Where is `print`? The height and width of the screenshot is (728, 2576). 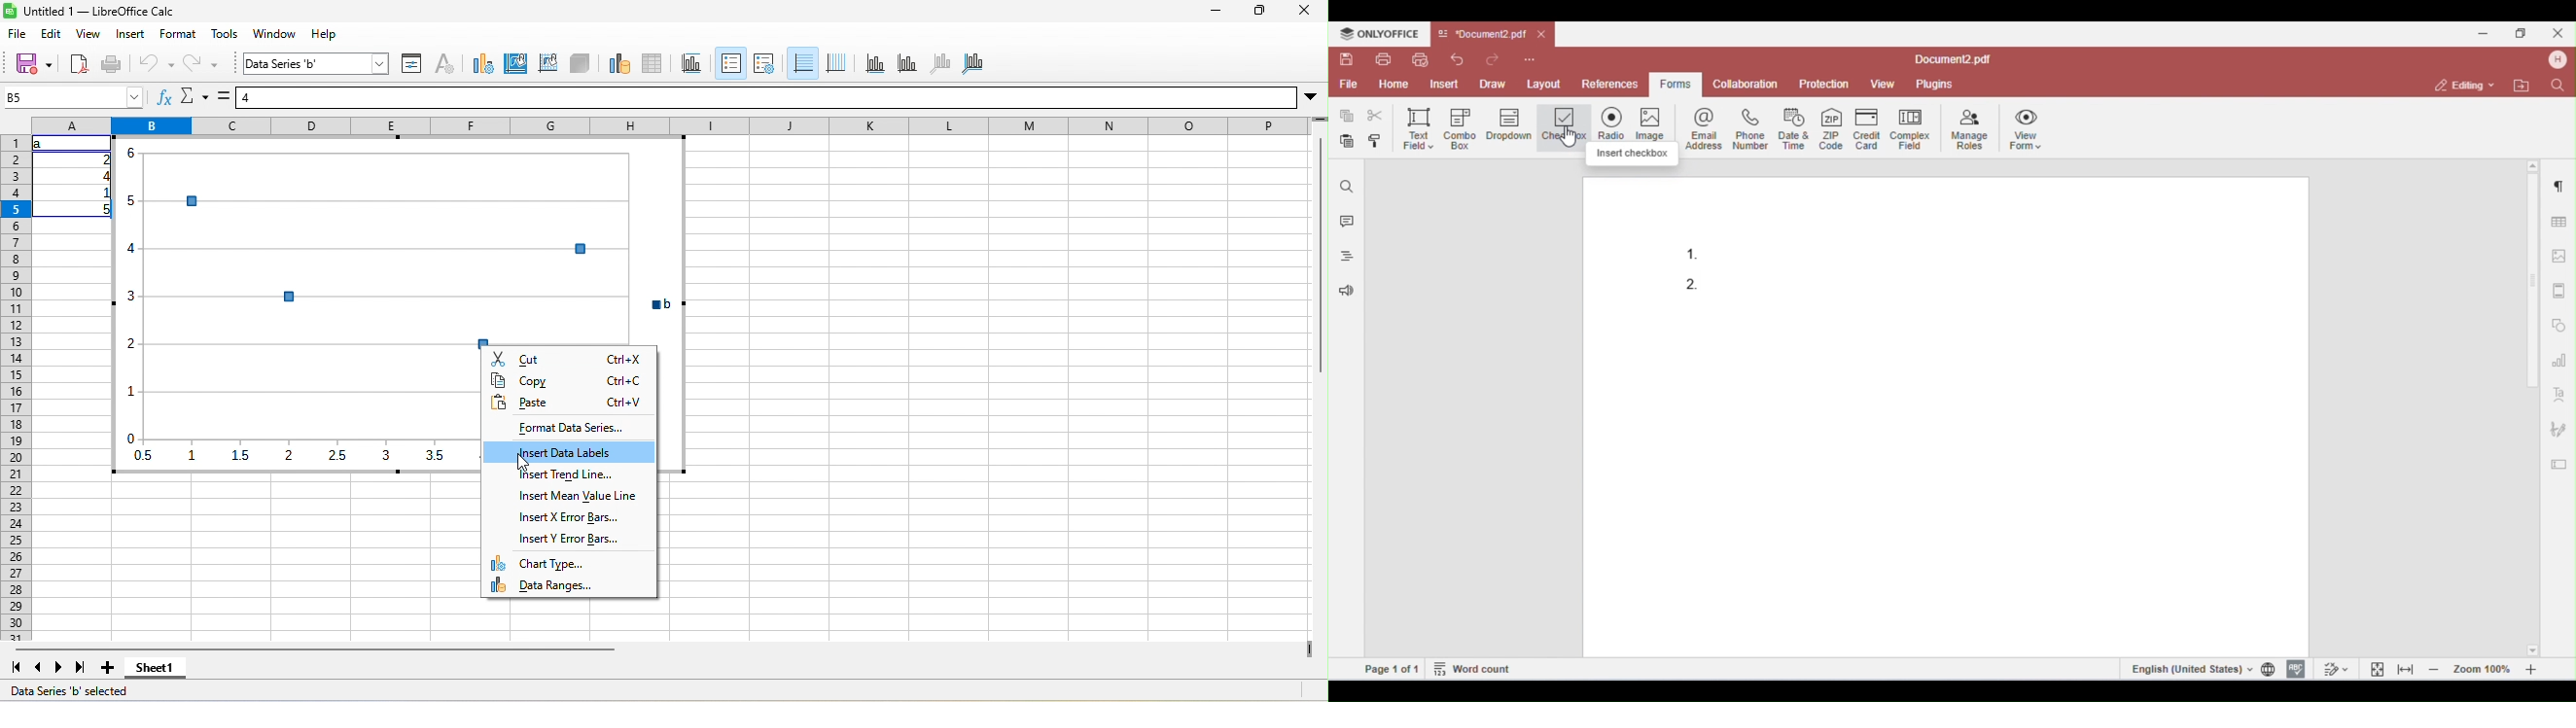 print is located at coordinates (113, 64).